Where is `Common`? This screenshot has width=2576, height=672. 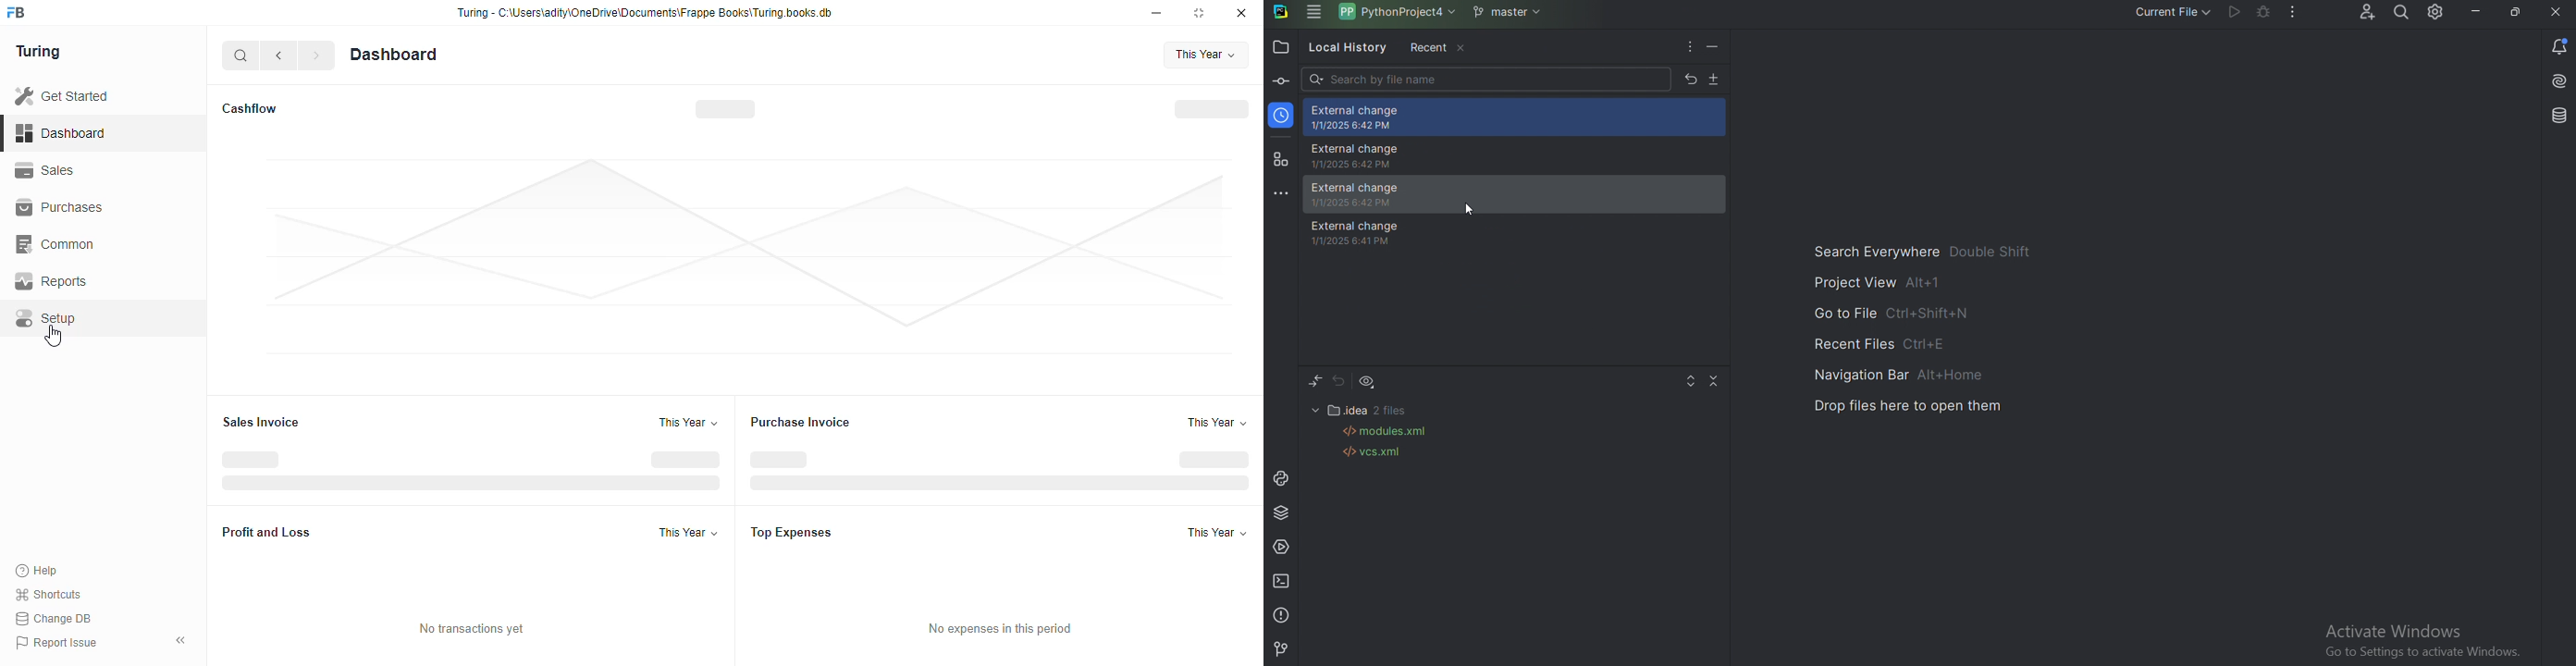
Common is located at coordinates (100, 242).